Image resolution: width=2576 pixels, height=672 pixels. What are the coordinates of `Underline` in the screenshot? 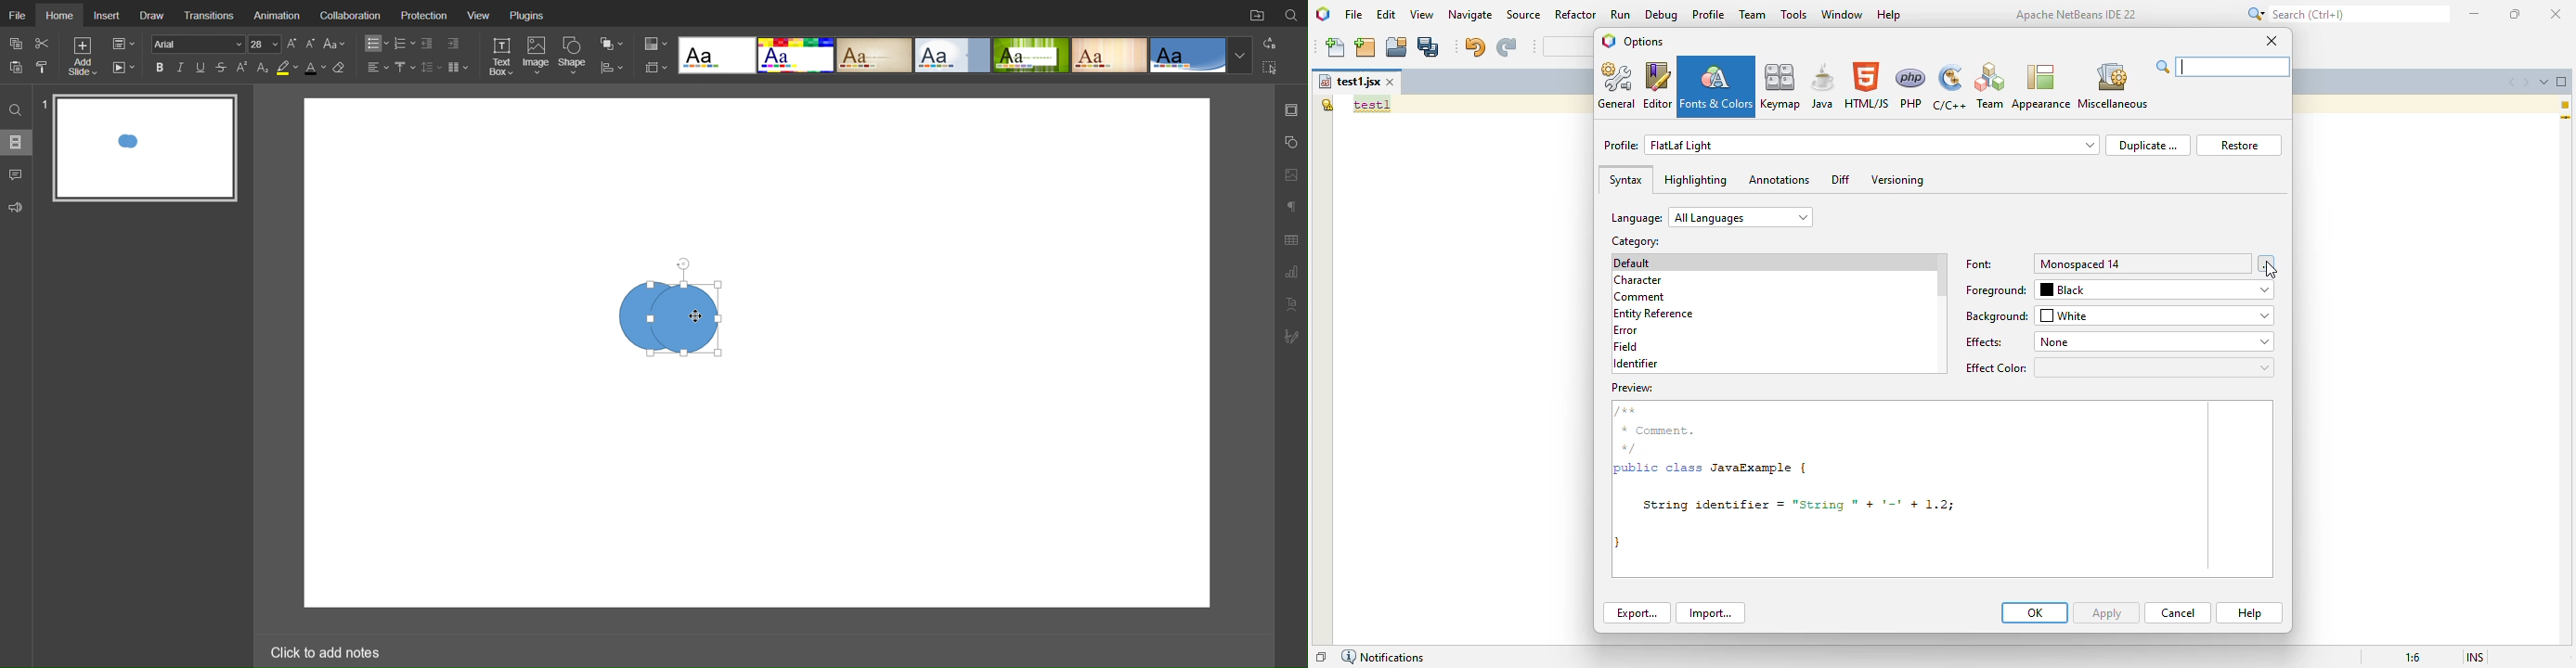 It's located at (202, 67).